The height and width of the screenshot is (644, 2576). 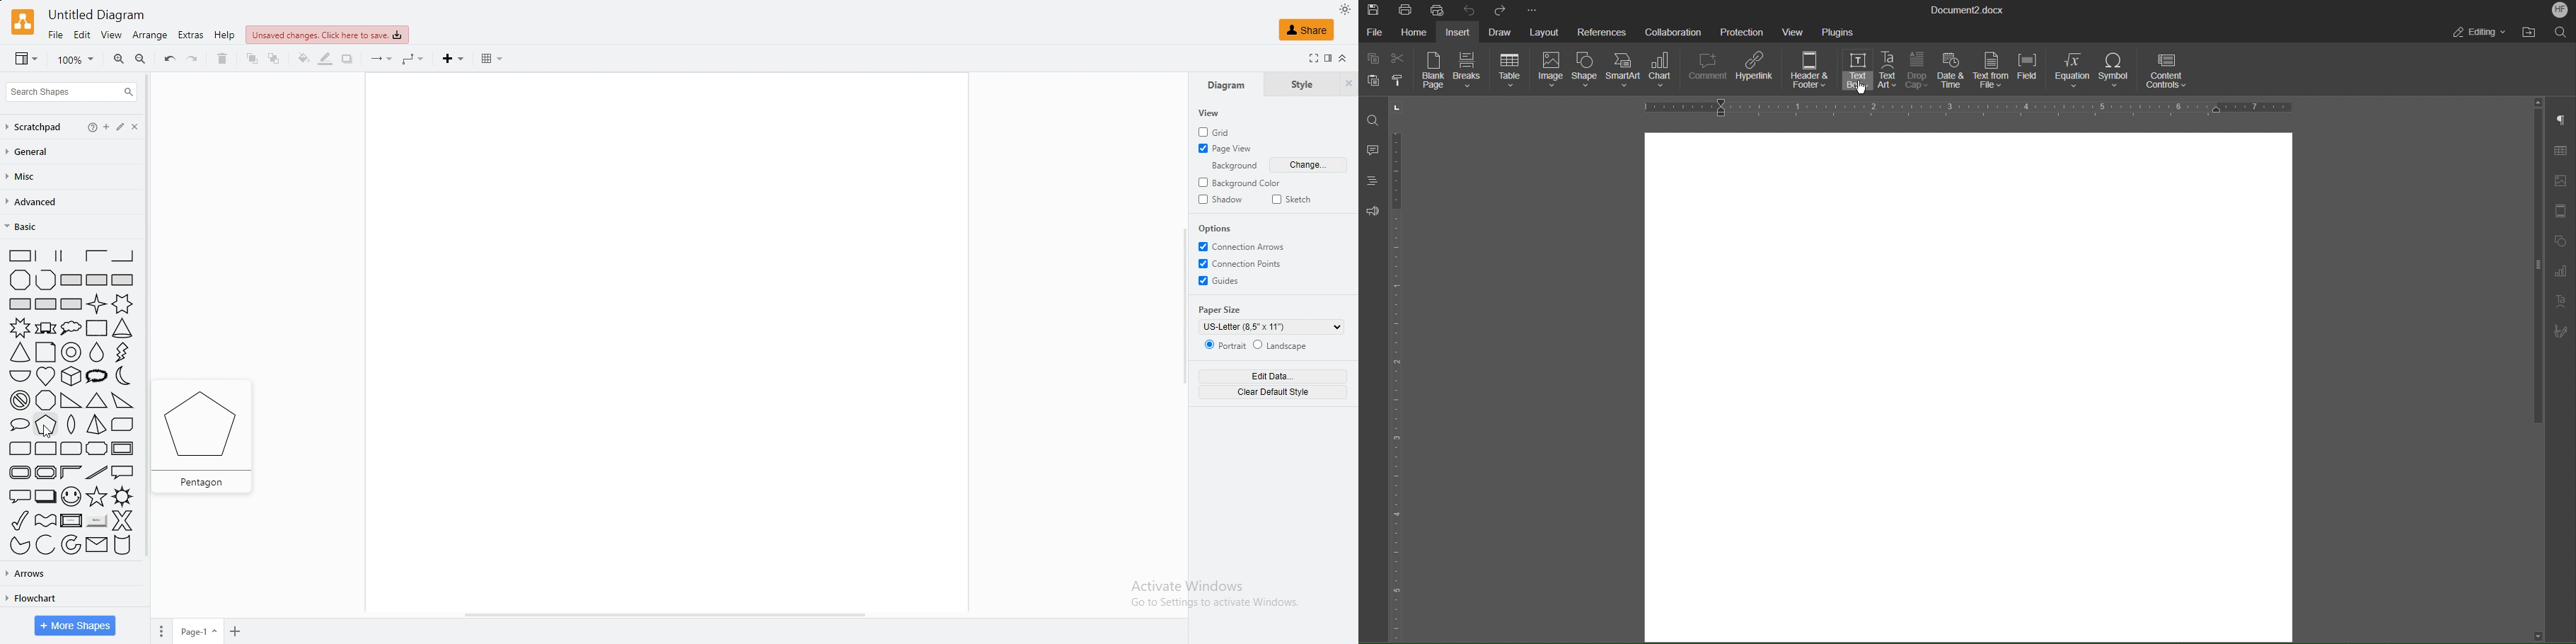 What do you see at coordinates (127, 376) in the screenshot?
I see `moon` at bounding box center [127, 376].